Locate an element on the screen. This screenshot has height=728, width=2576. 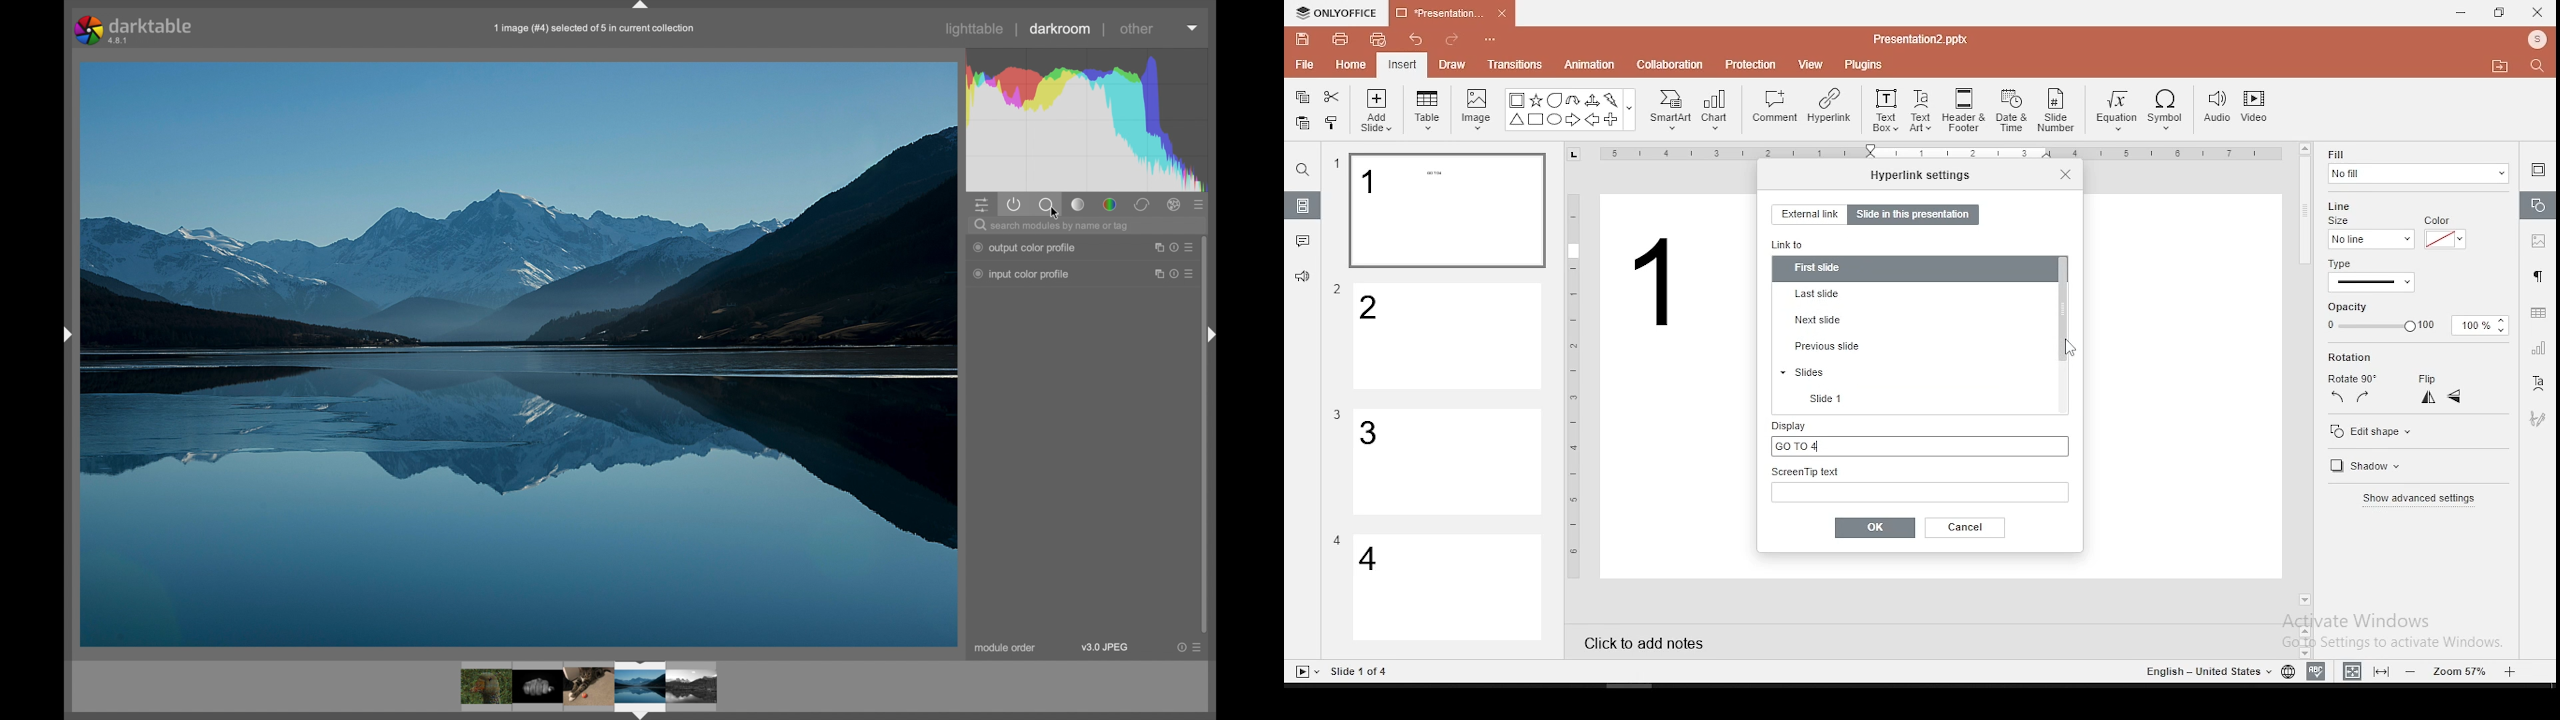
Circle is located at coordinates (1556, 119).